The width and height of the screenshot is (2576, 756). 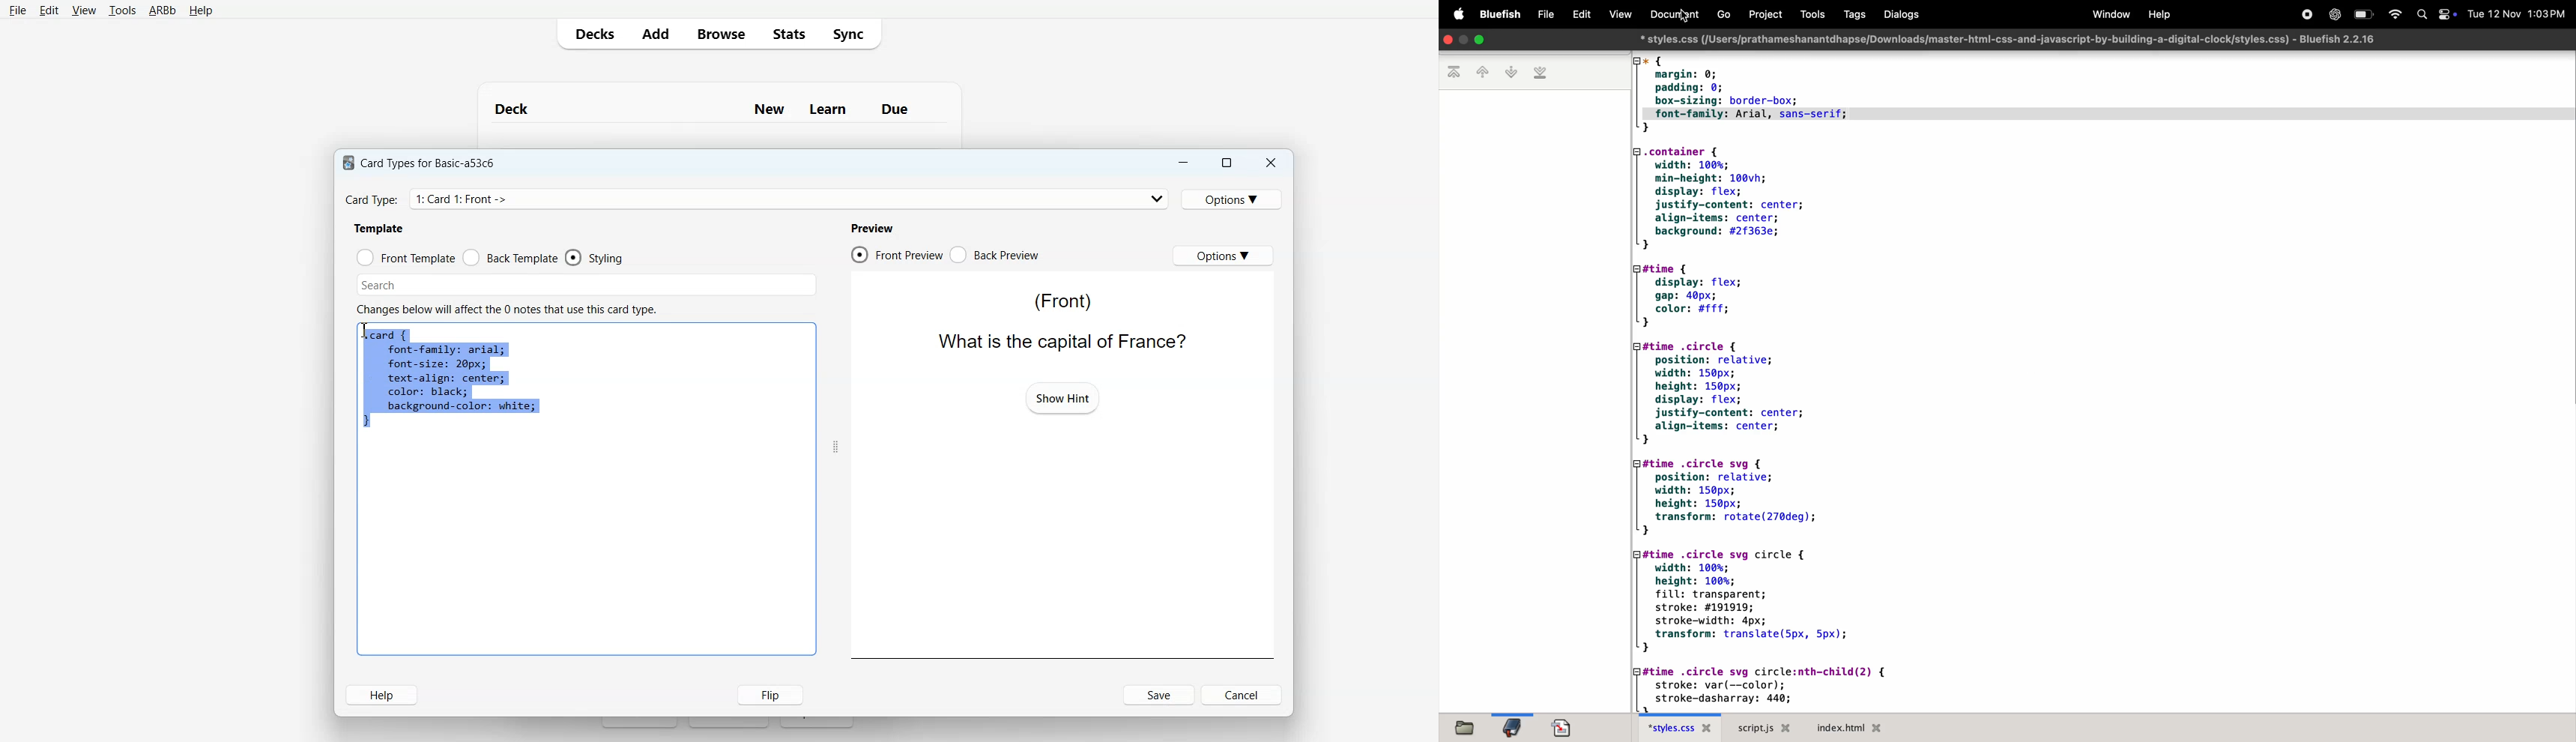 What do you see at coordinates (510, 258) in the screenshot?
I see `Back Template` at bounding box center [510, 258].